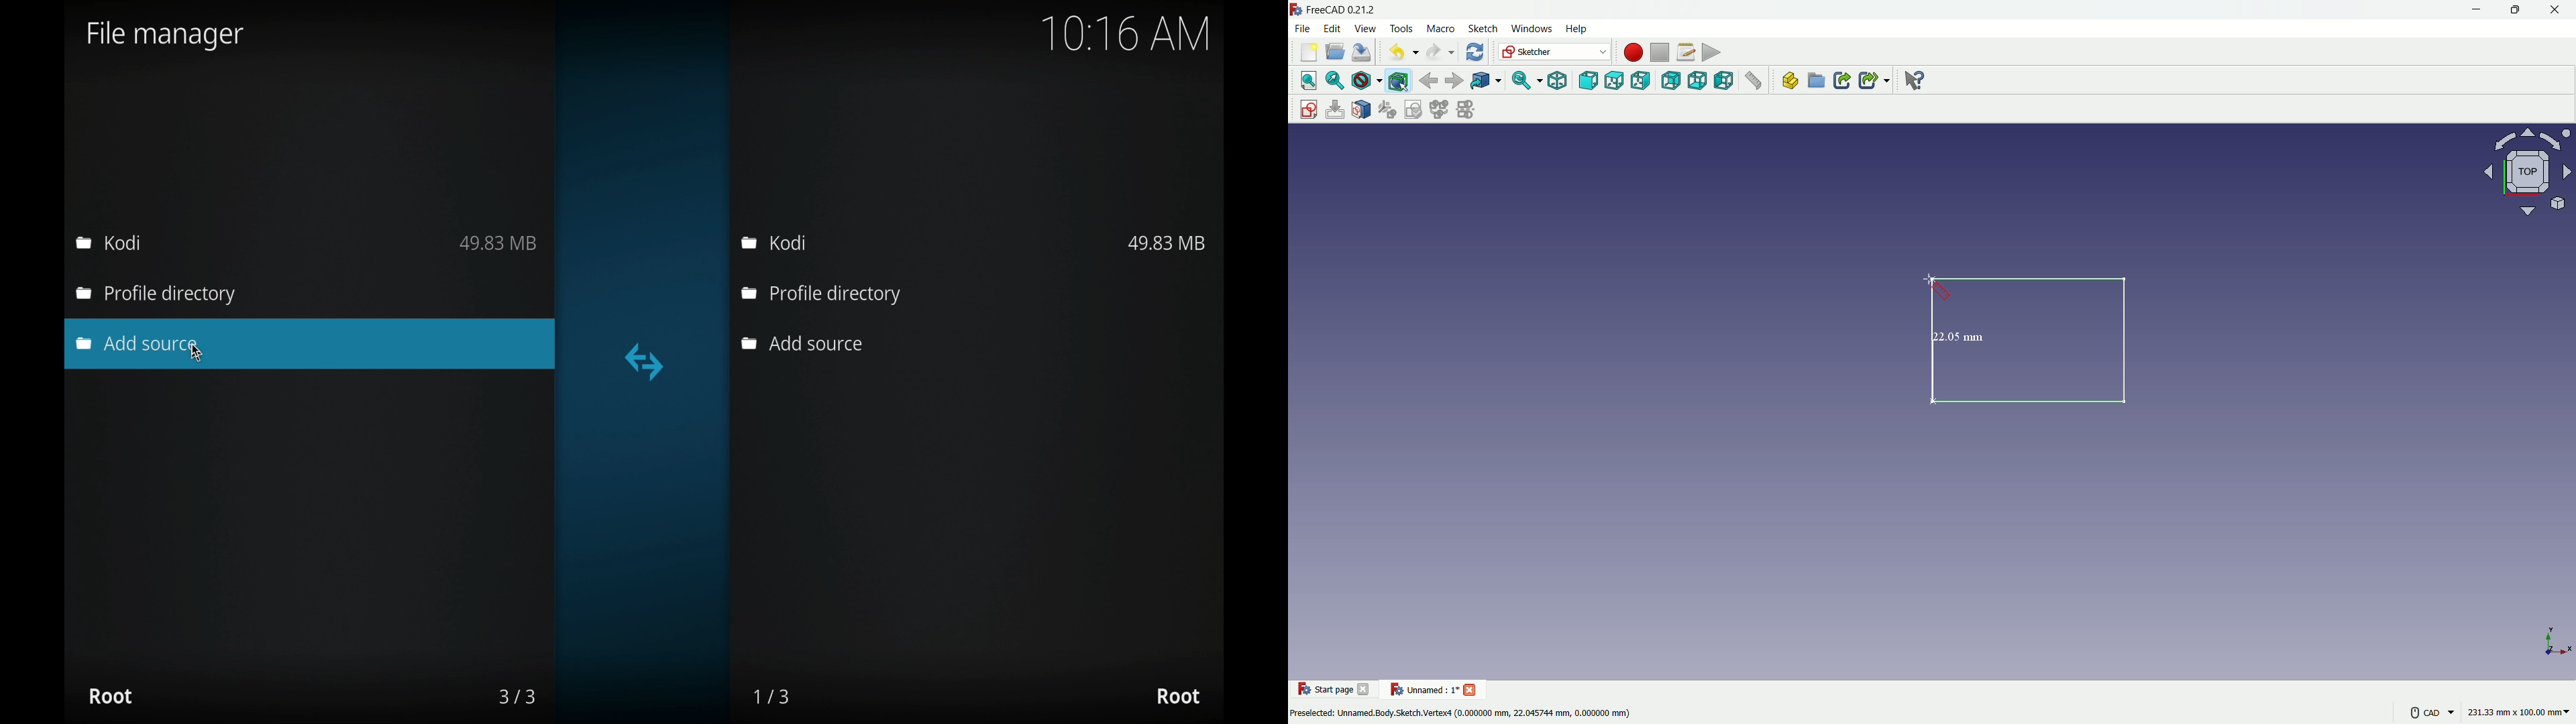  Describe the element at coordinates (1578, 29) in the screenshot. I see `help menu` at that location.